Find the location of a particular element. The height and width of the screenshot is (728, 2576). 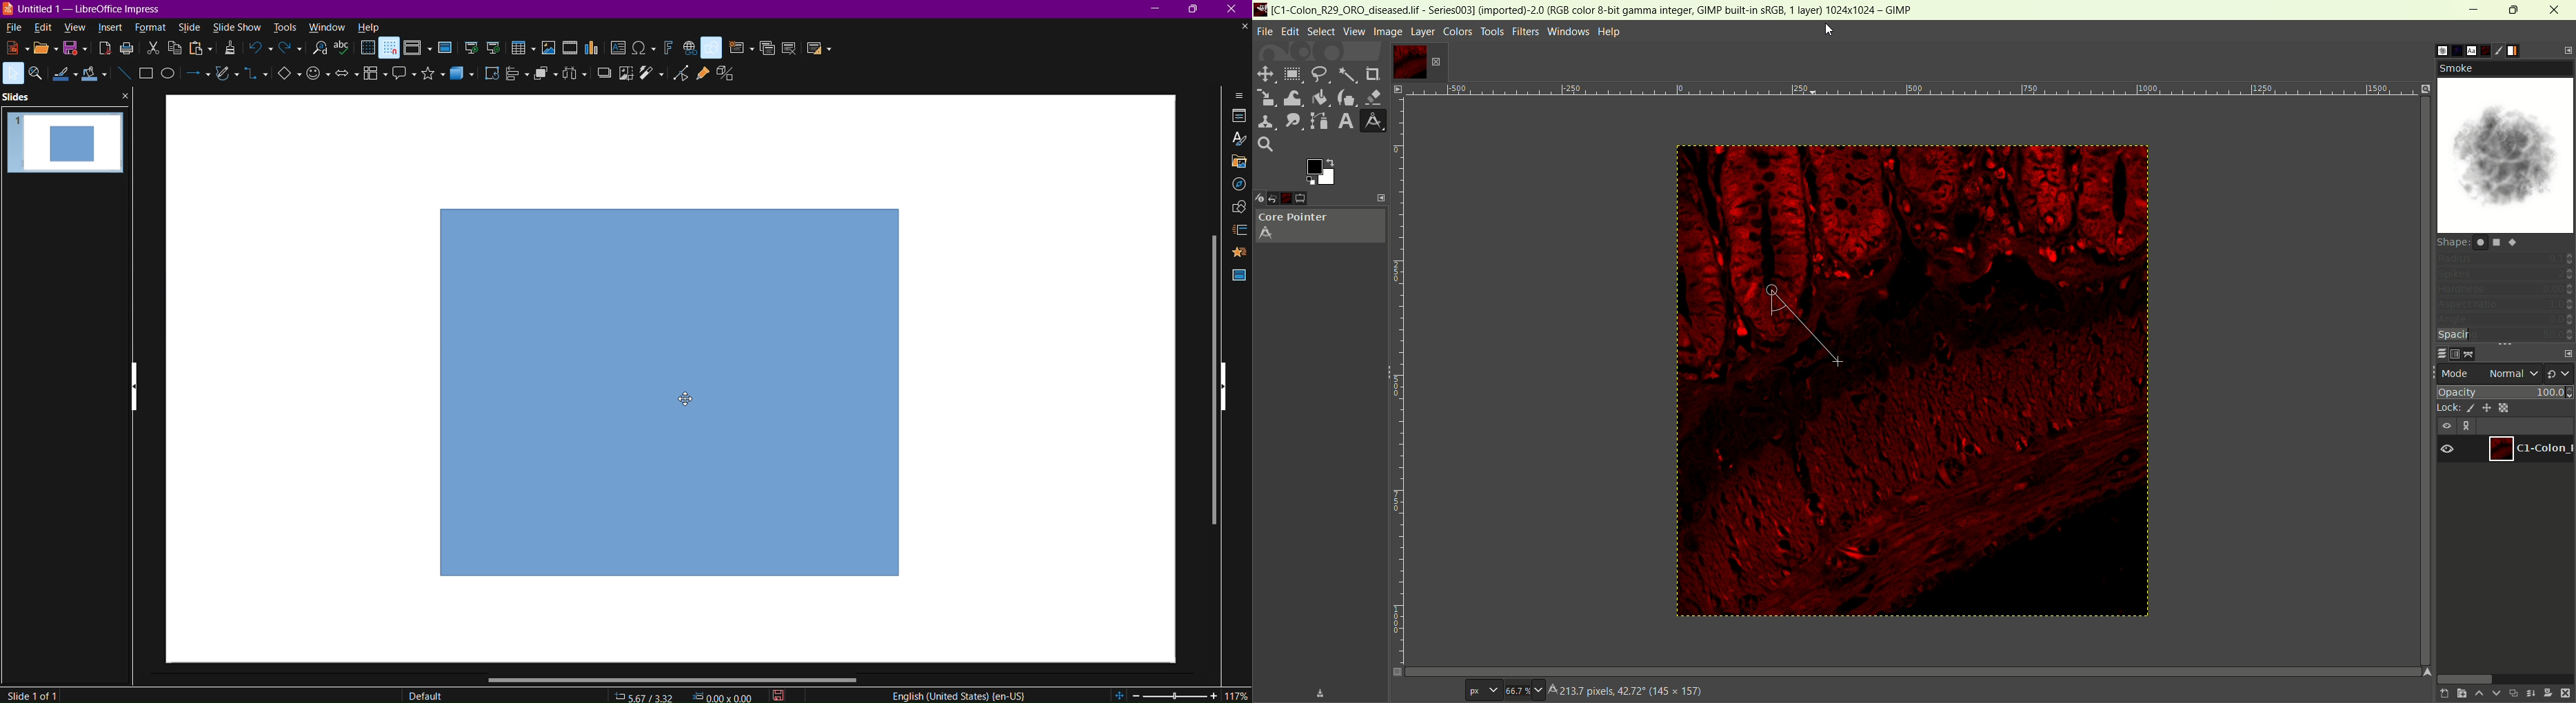

maximize is located at coordinates (2514, 10).